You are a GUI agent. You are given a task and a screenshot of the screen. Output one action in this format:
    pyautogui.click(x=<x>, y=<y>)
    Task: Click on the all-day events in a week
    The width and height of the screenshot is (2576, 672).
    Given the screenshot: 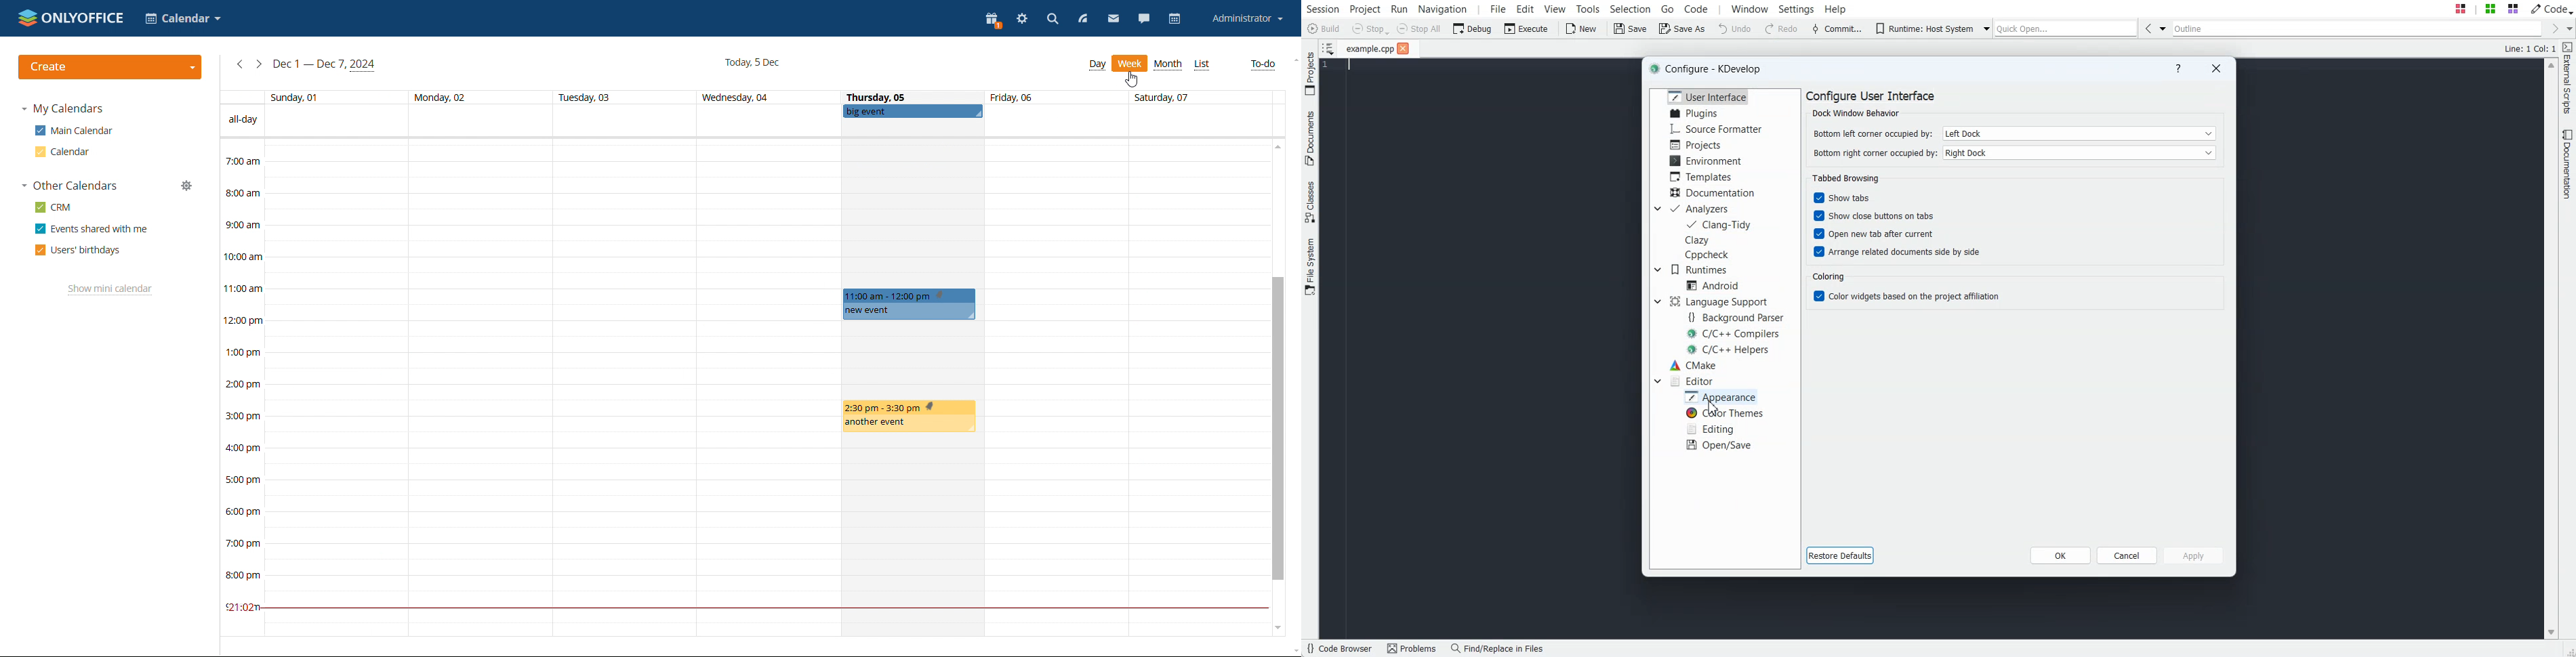 What is the action you would take?
    pyautogui.click(x=767, y=127)
    